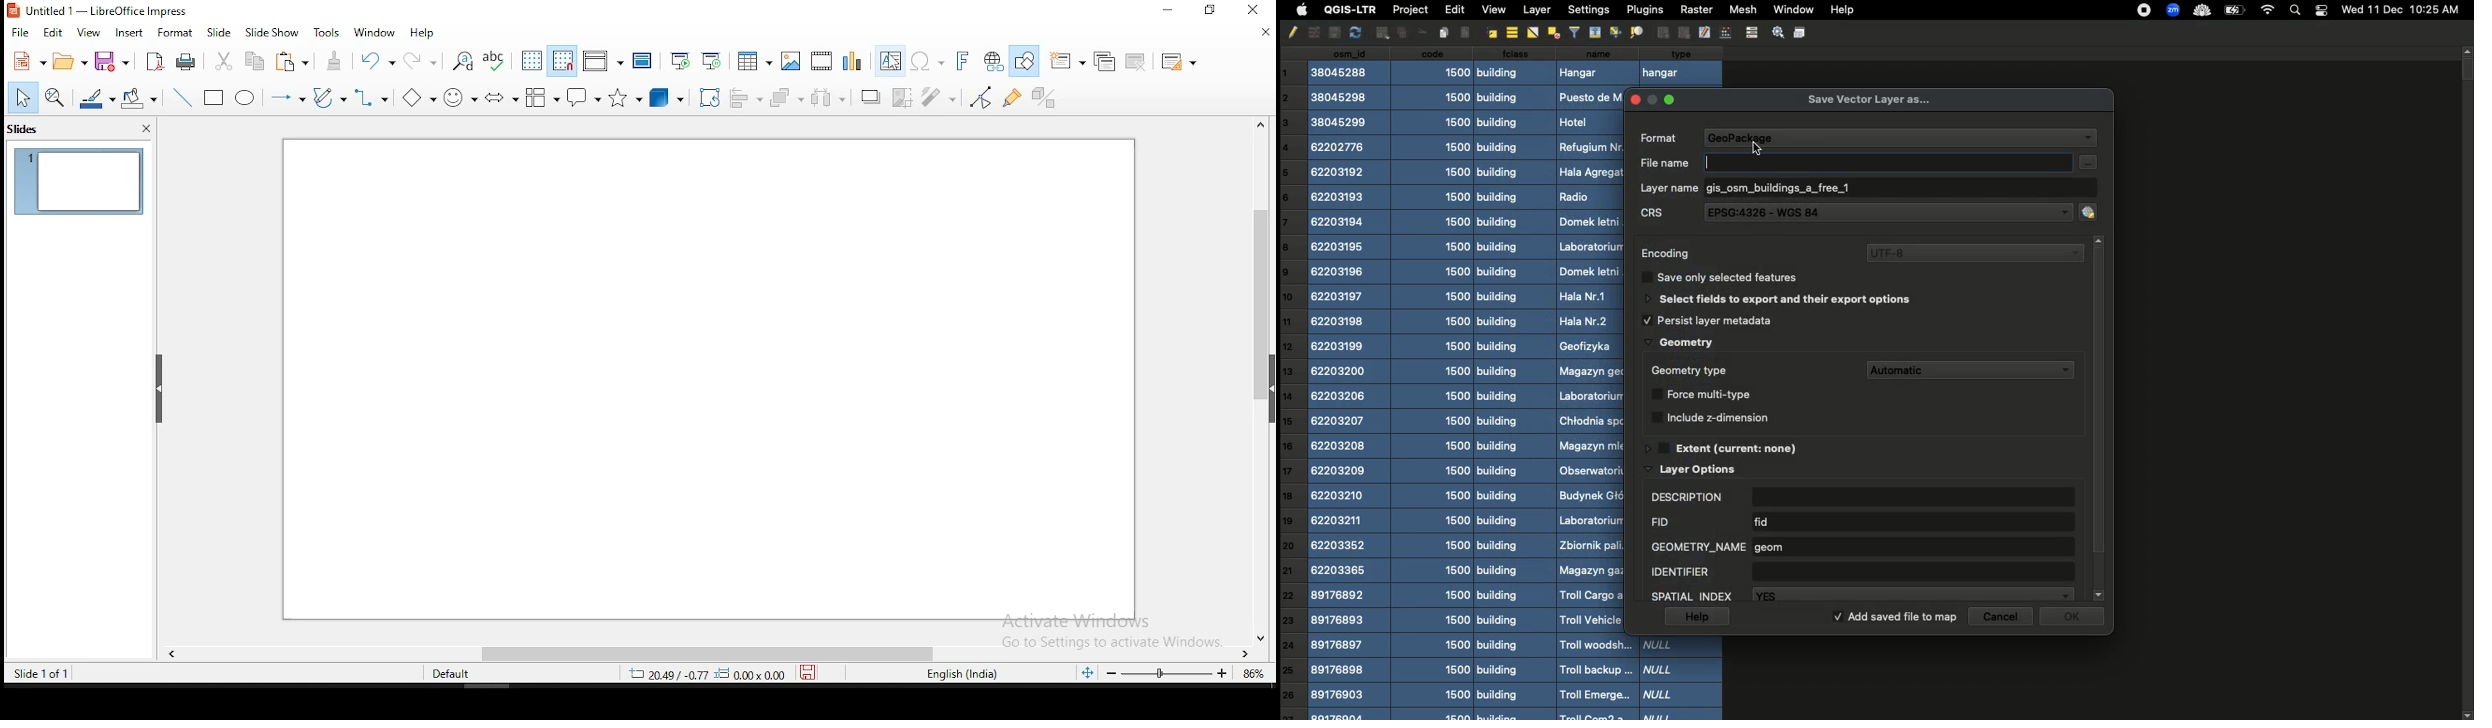  Describe the element at coordinates (1721, 419) in the screenshot. I see `Include z-dimension` at that location.